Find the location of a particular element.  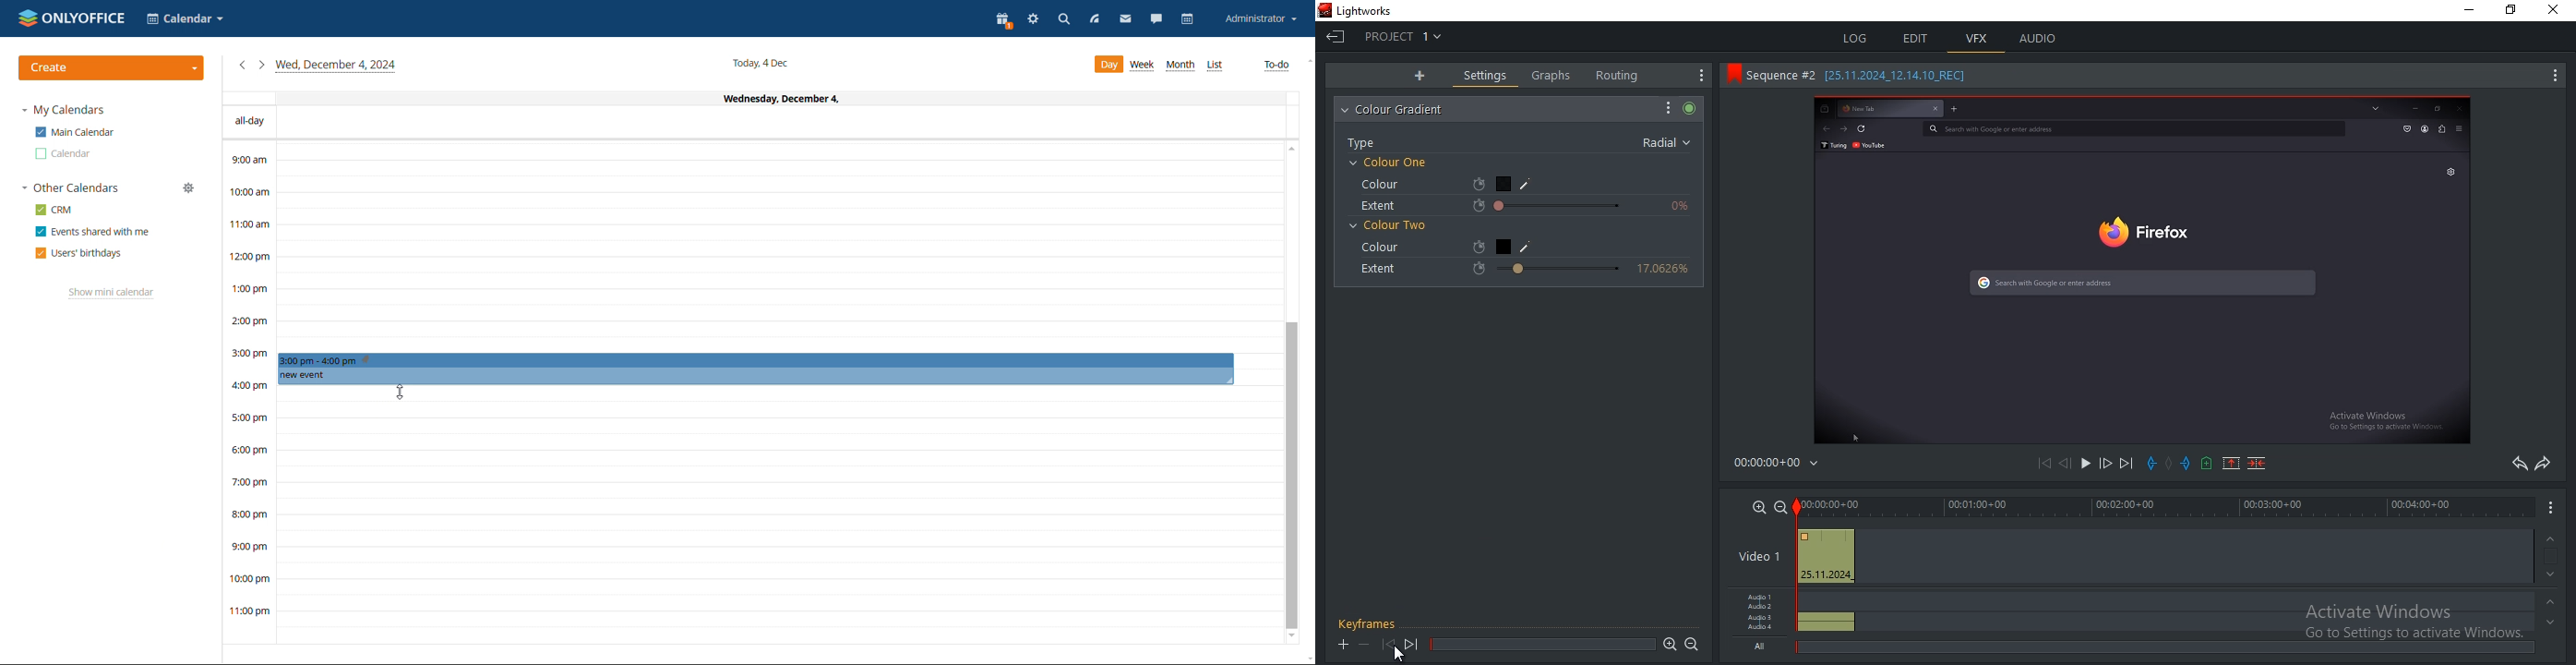

Video 1 is located at coordinates (1758, 556).